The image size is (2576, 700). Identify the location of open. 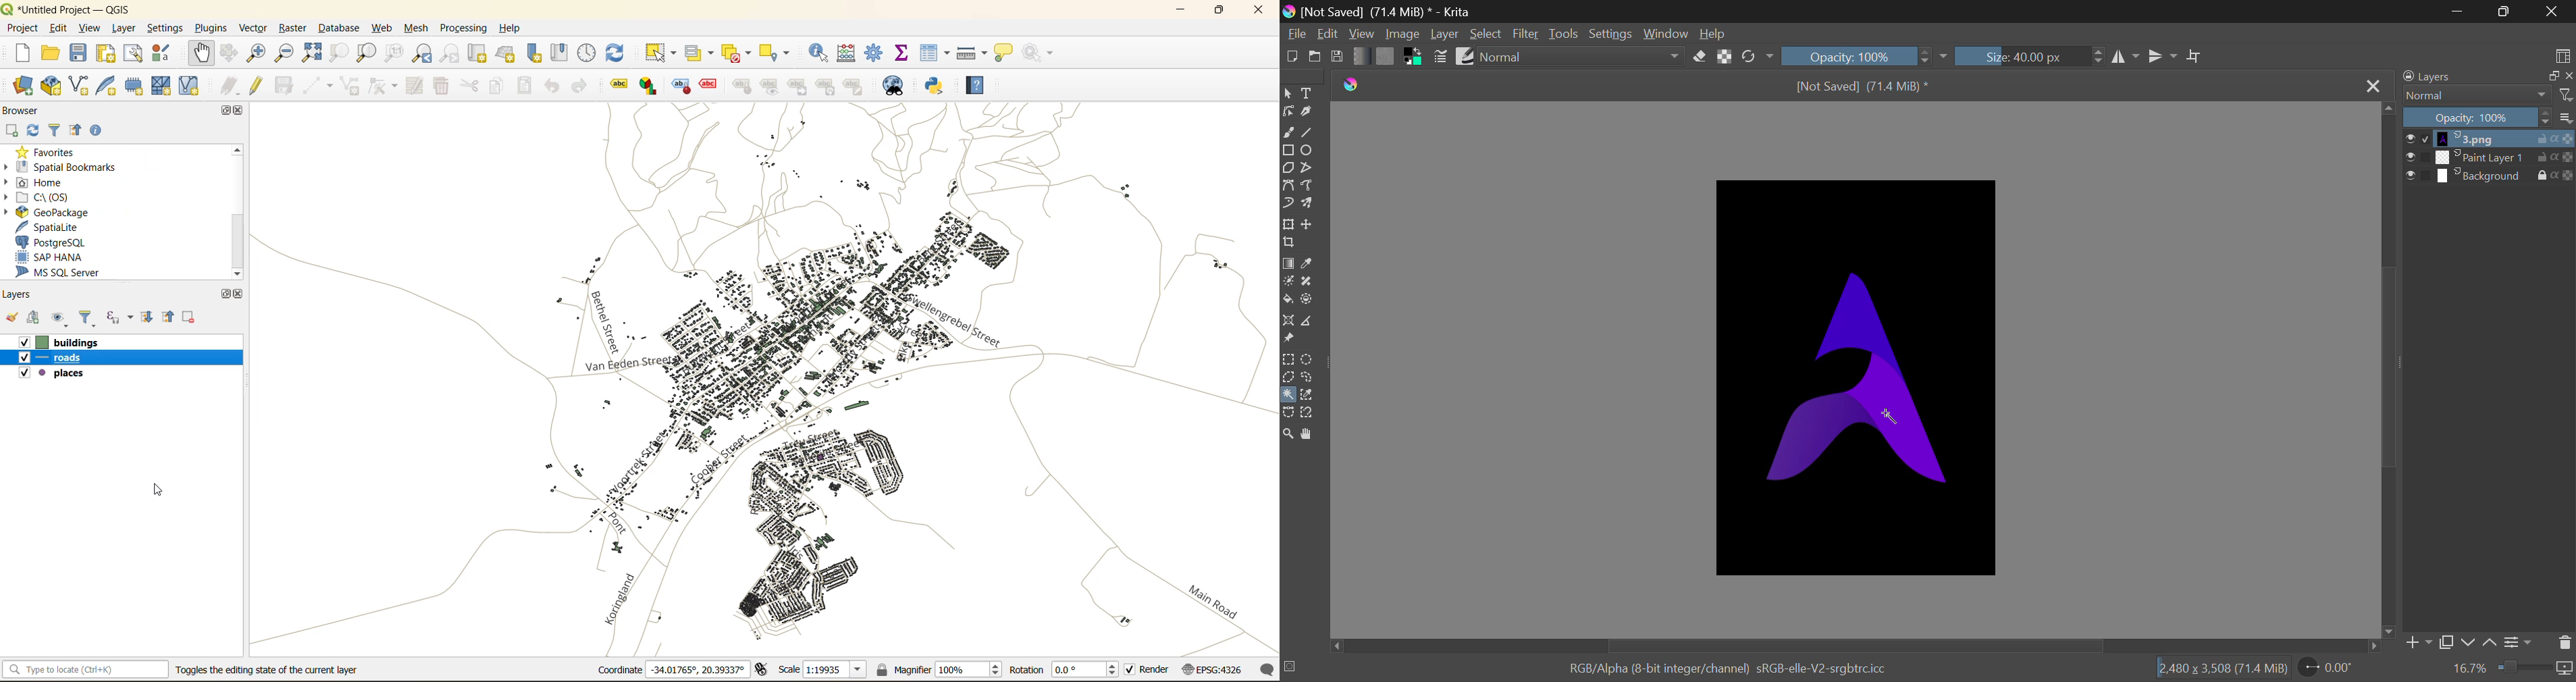
(12, 316).